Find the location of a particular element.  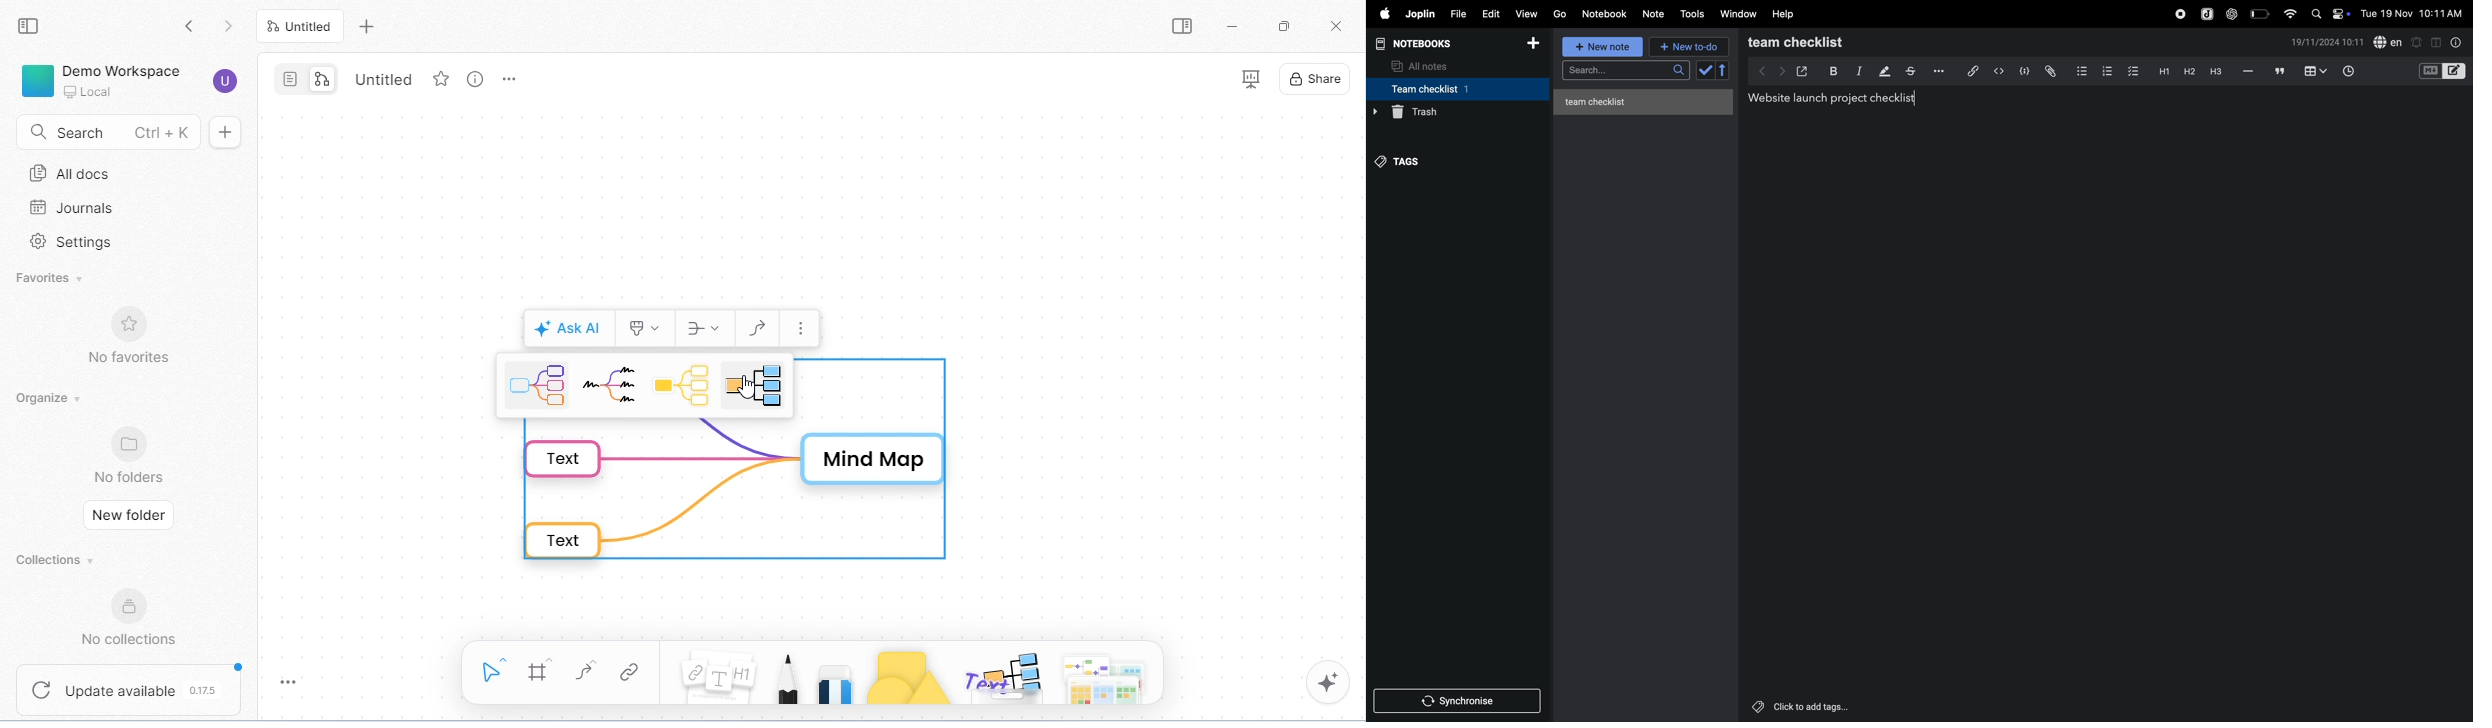

title is located at coordinates (1830, 99).